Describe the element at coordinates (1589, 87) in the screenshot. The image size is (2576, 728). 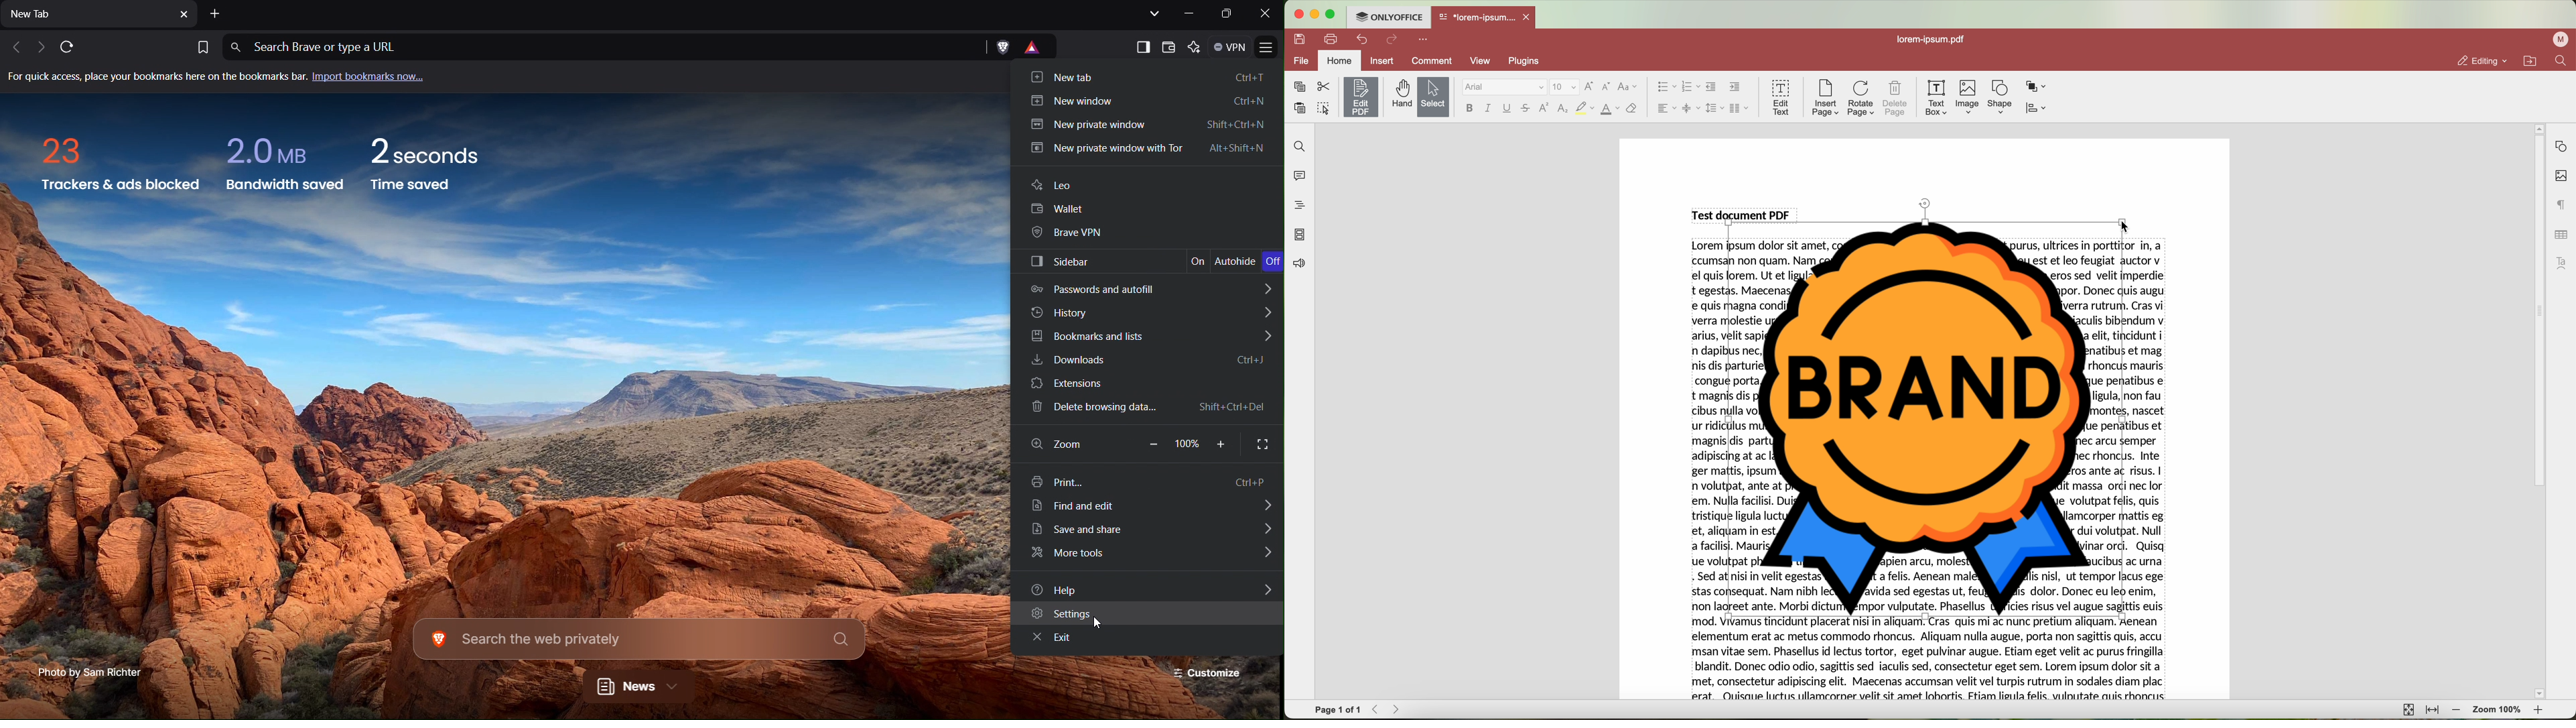
I see `increment font size` at that location.